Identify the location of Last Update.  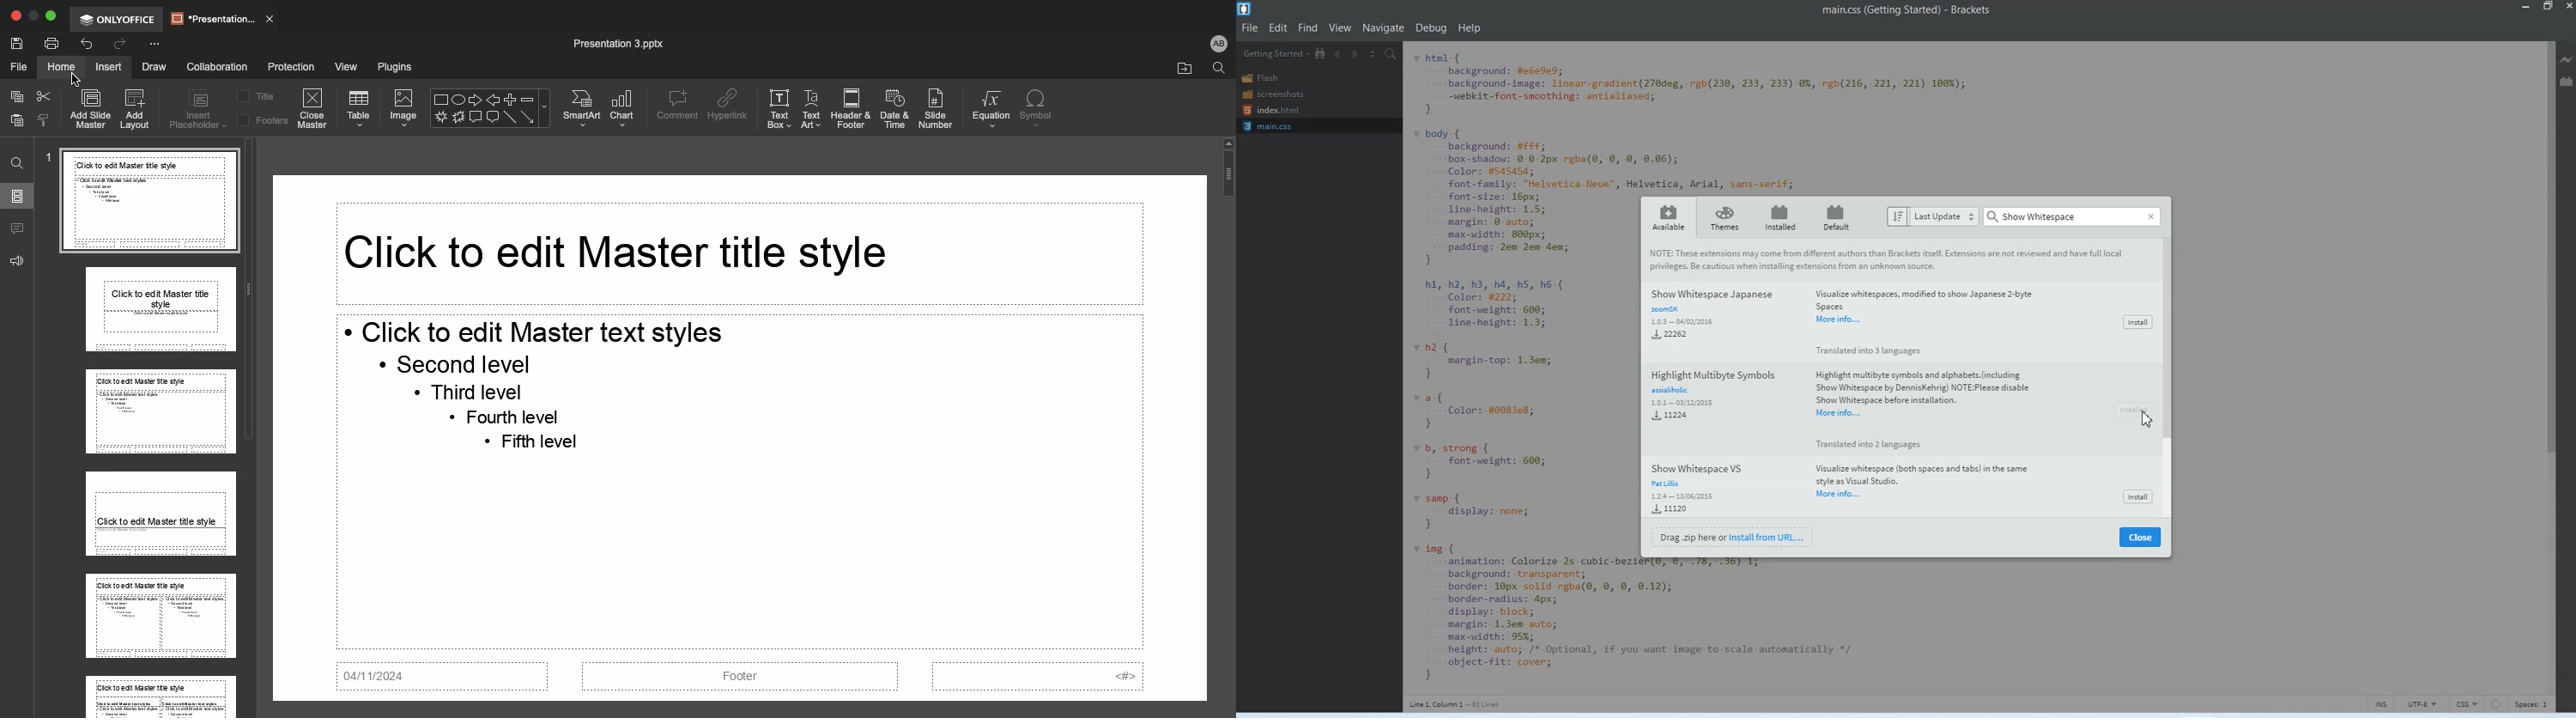
(1931, 216).